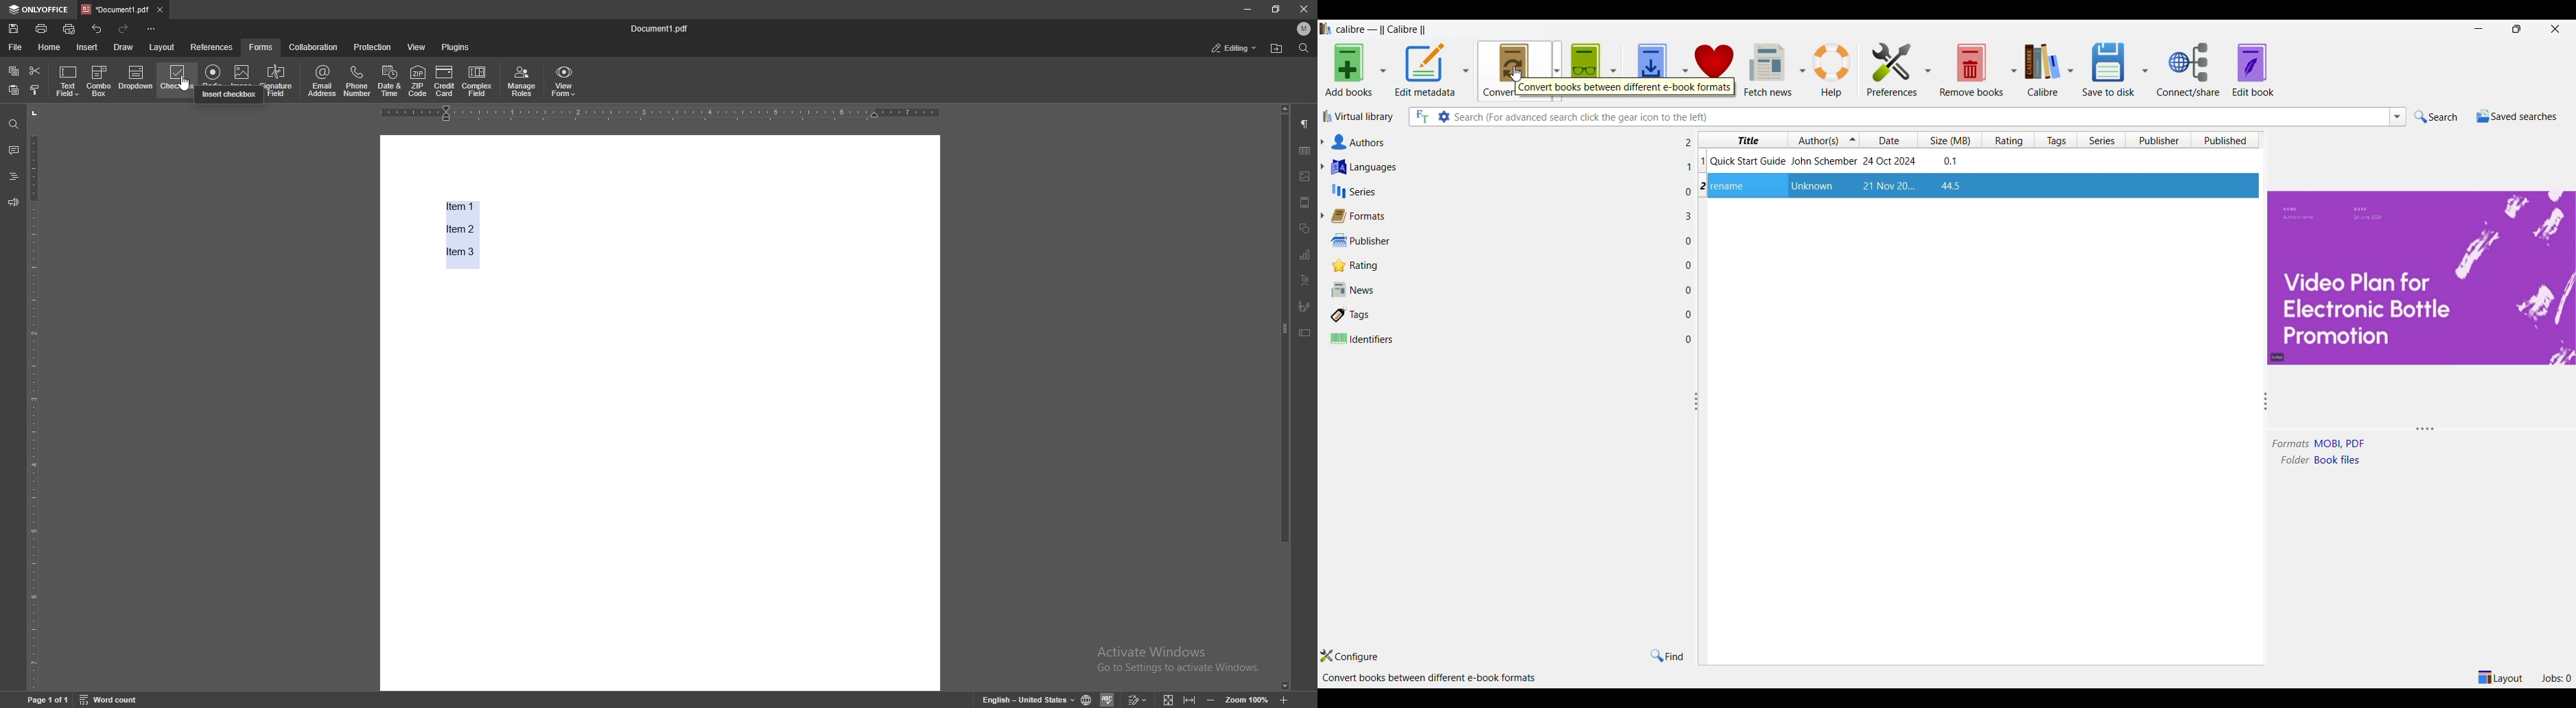 Image resolution: width=2576 pixels, height=728 pixels. I want to click on Add book options, so click(1384, 71).